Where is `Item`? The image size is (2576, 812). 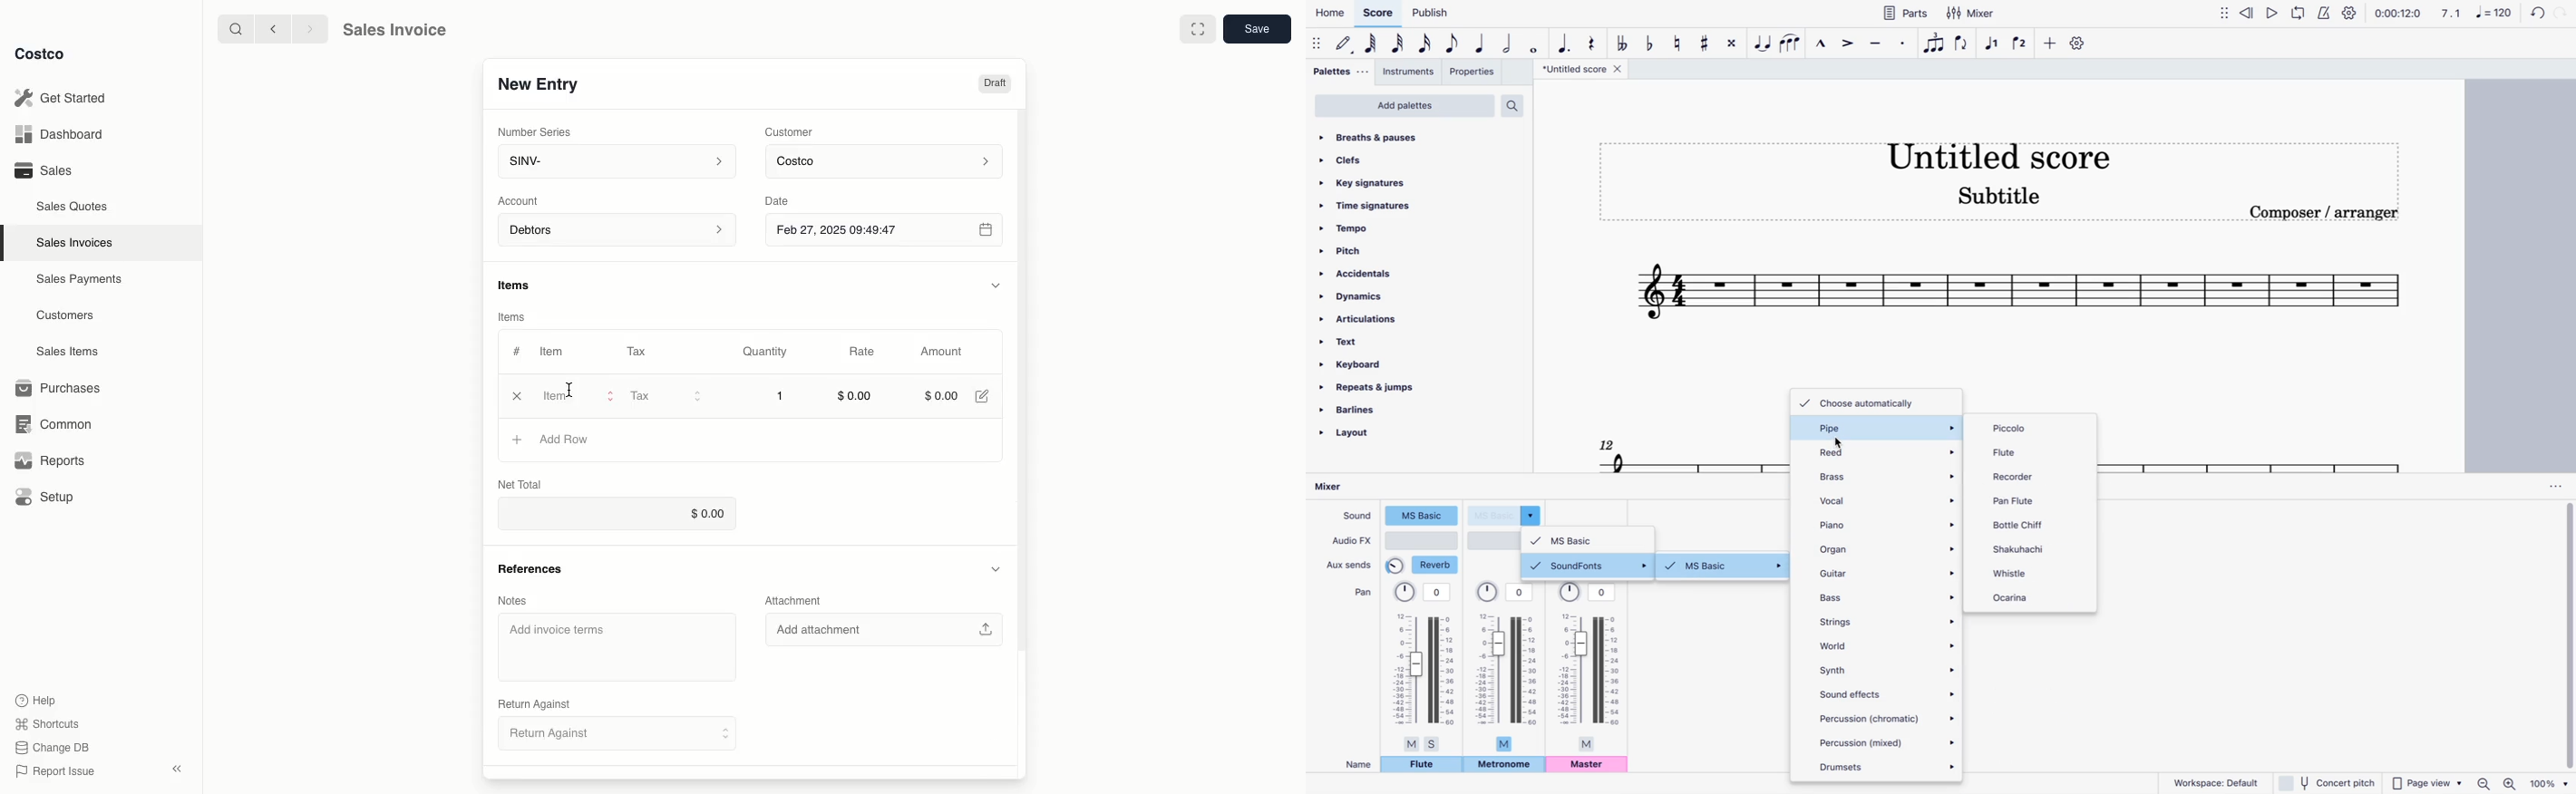
Item is located at coordinates (553, 351).